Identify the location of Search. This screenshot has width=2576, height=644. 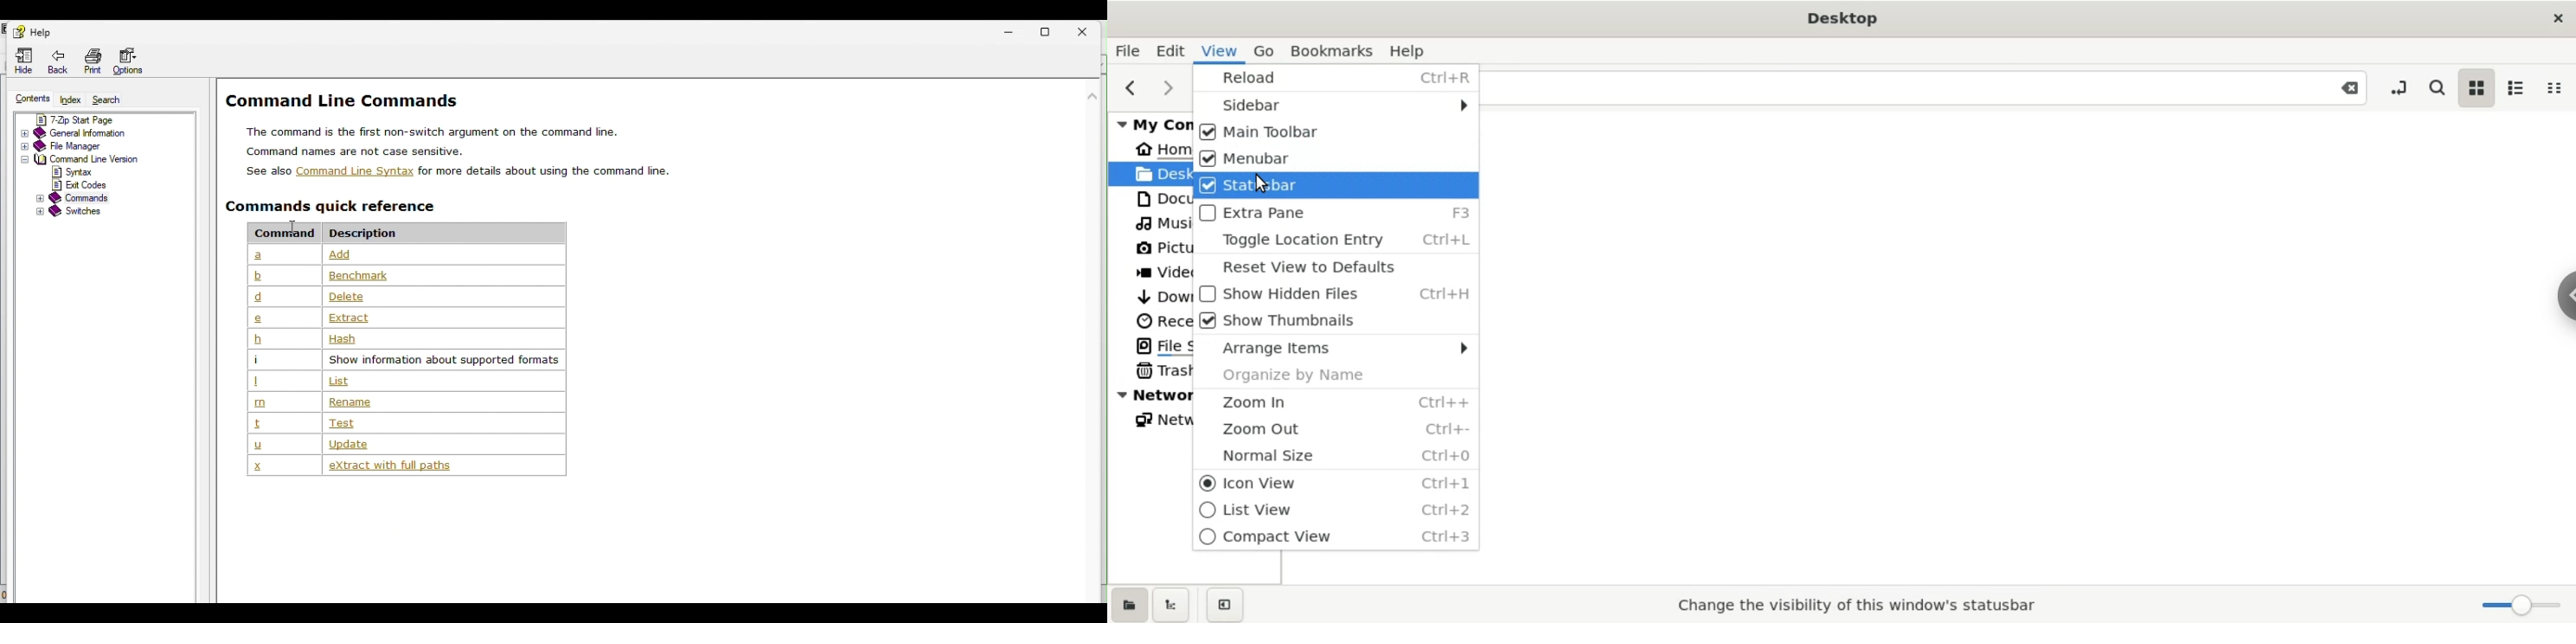
(112, 99).